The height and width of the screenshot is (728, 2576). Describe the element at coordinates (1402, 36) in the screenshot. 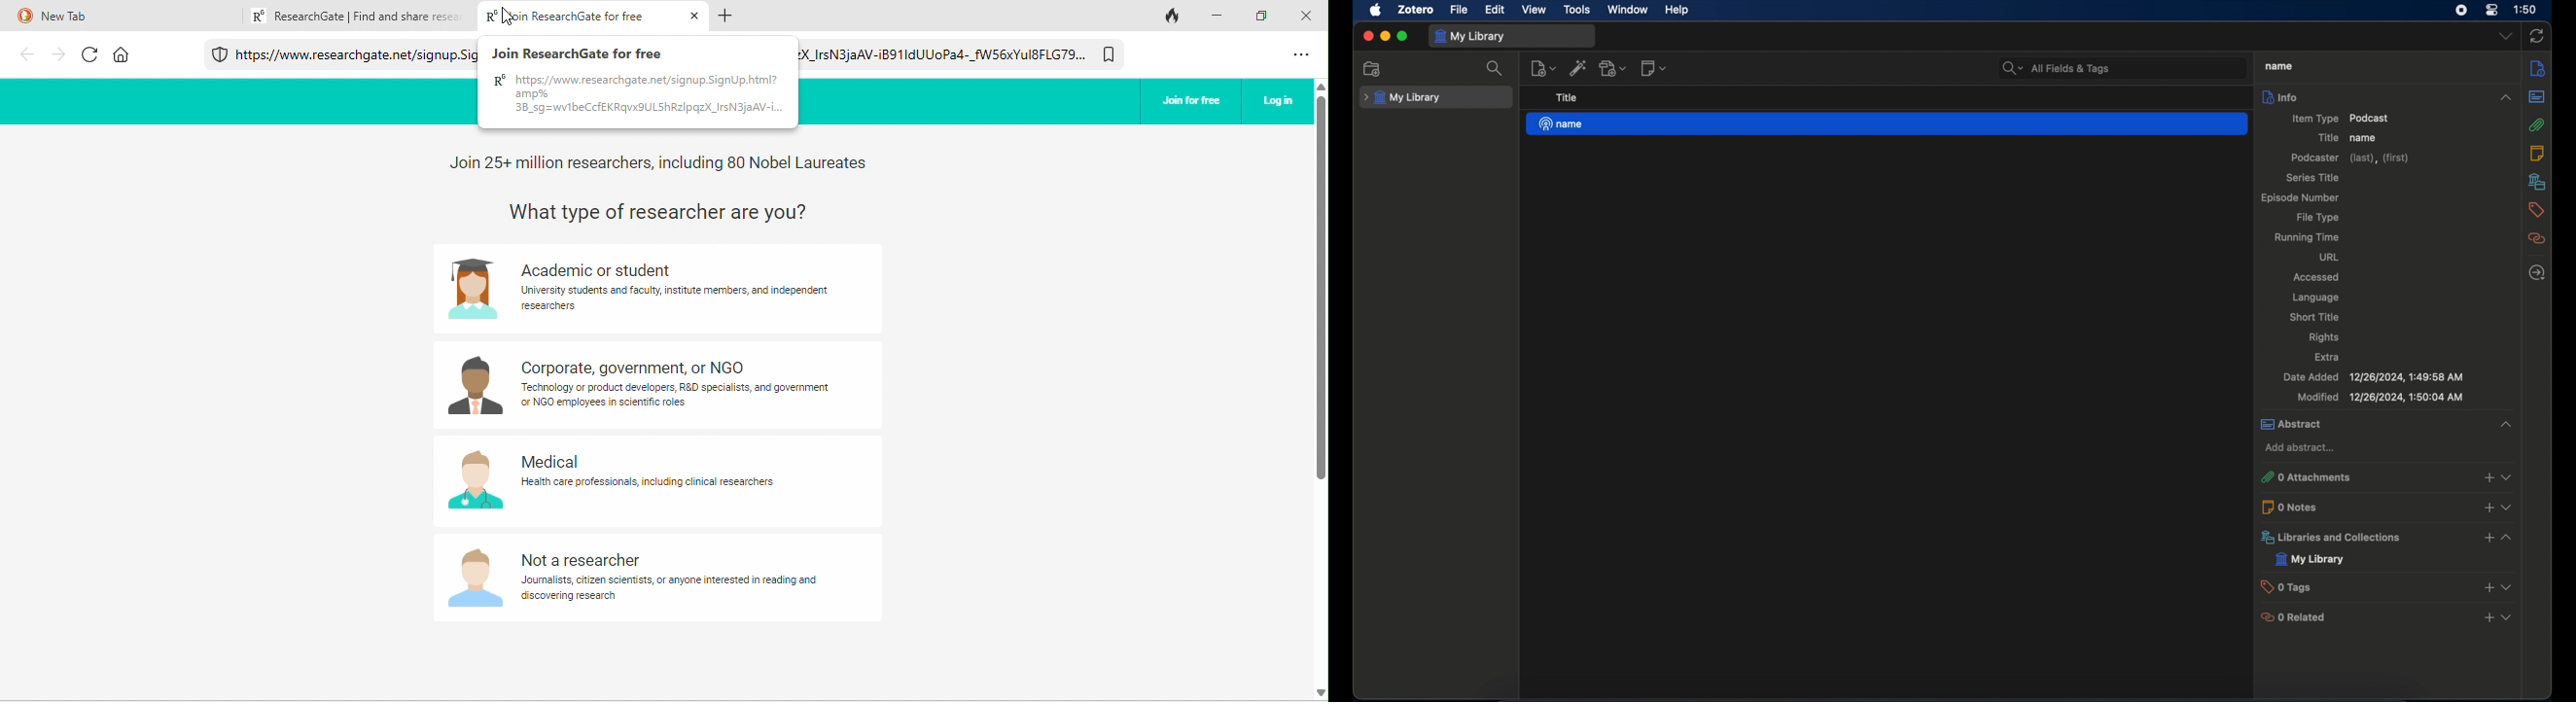

I see `maximize` at that location.